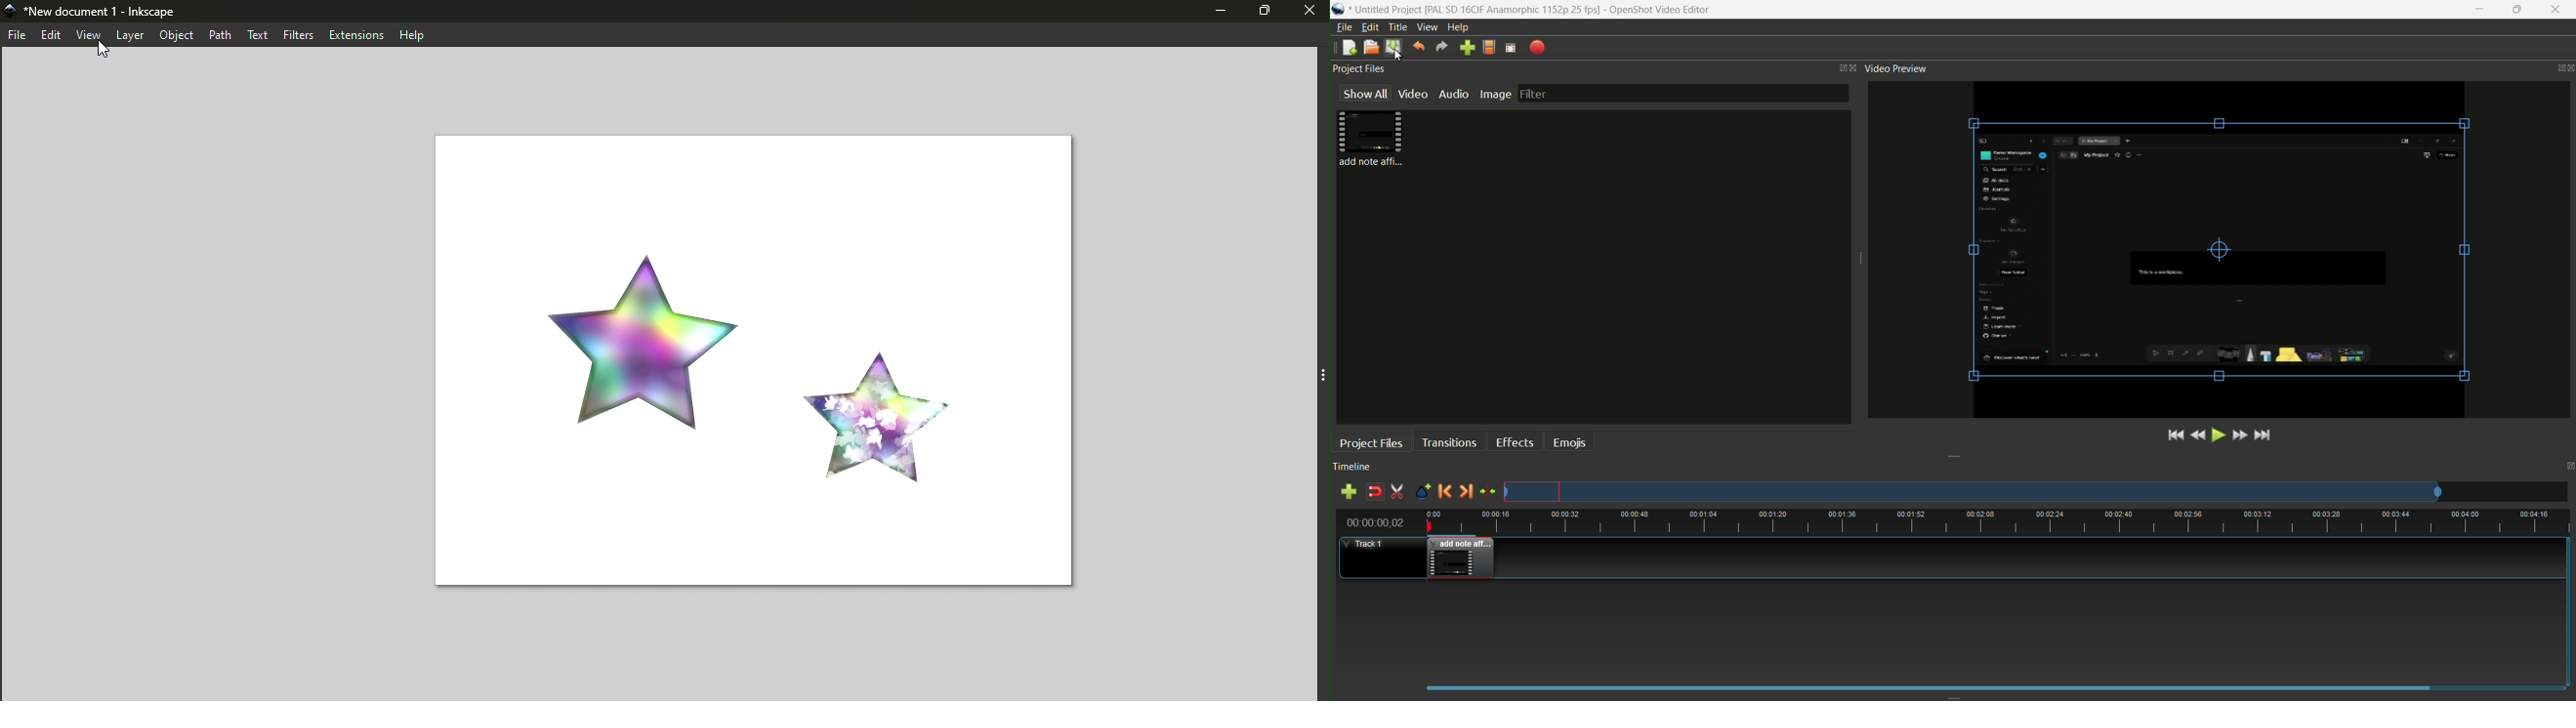  I want to click on open file, so click(1370, 47).